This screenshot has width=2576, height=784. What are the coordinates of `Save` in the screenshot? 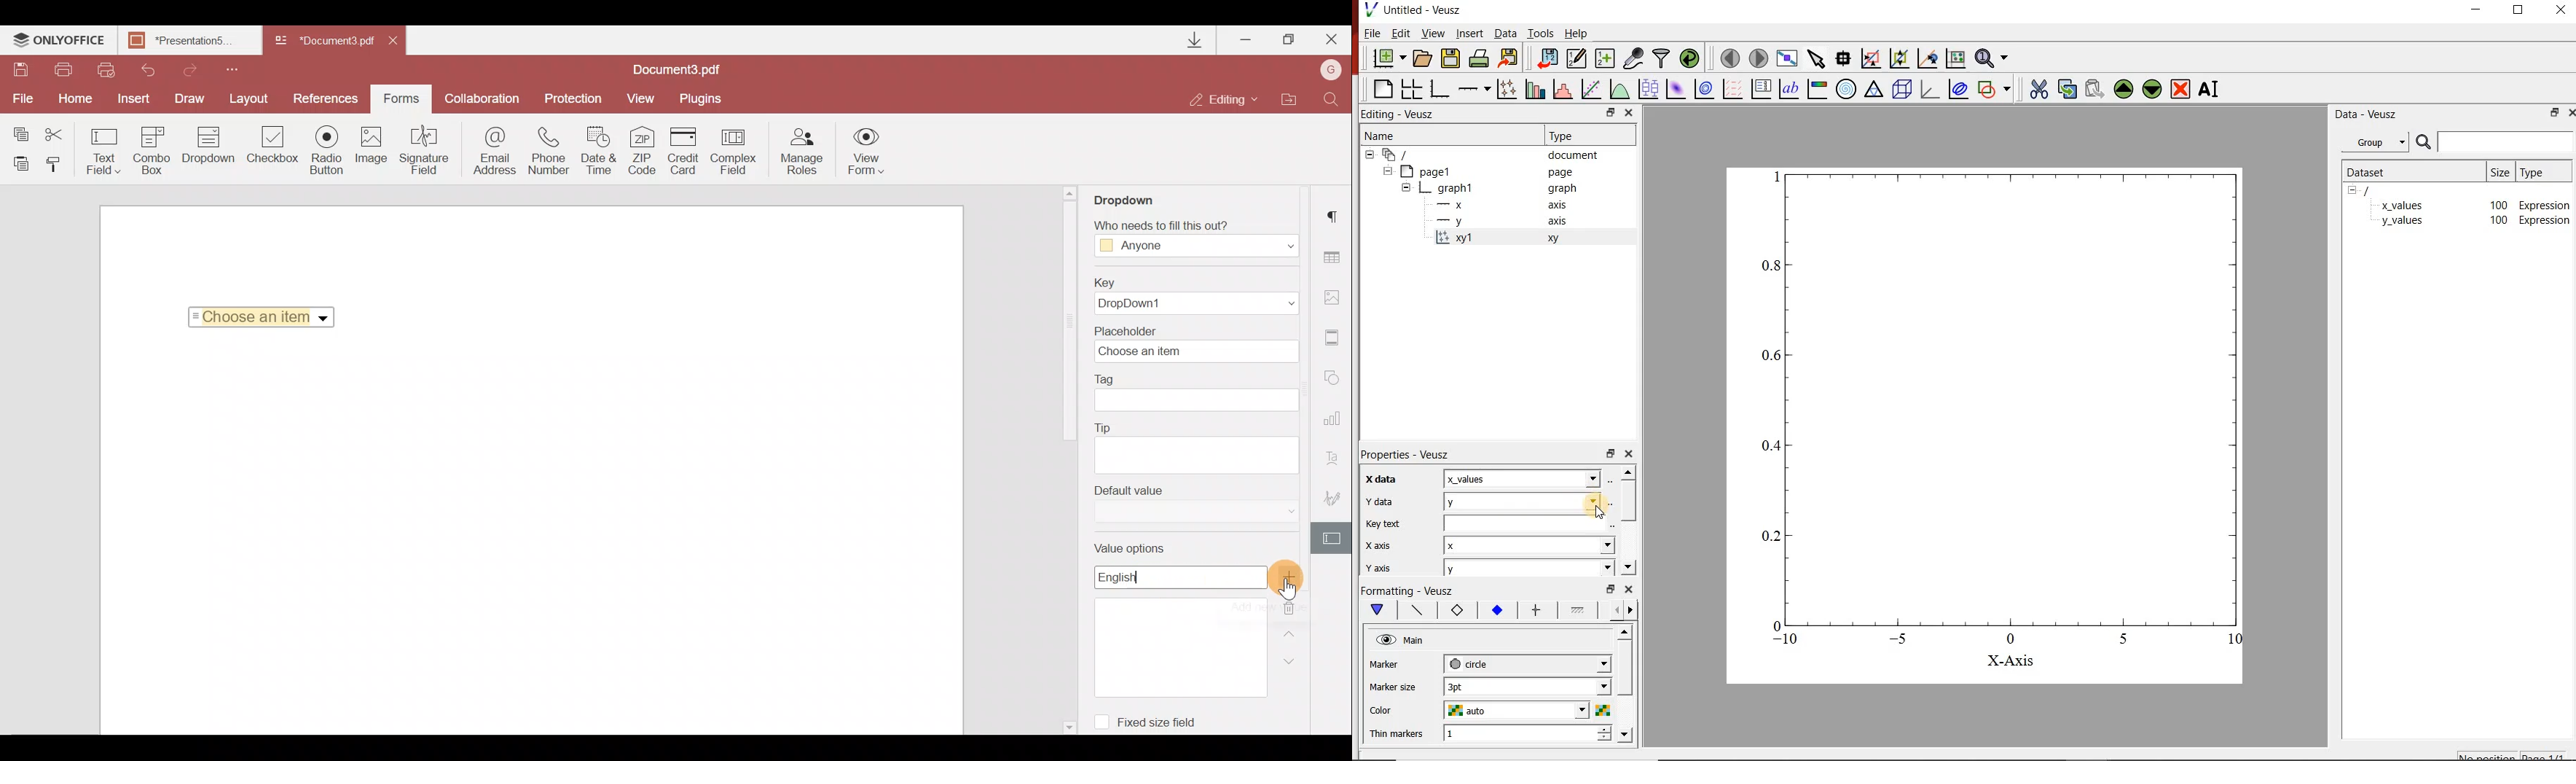 It's located at (20, 71).